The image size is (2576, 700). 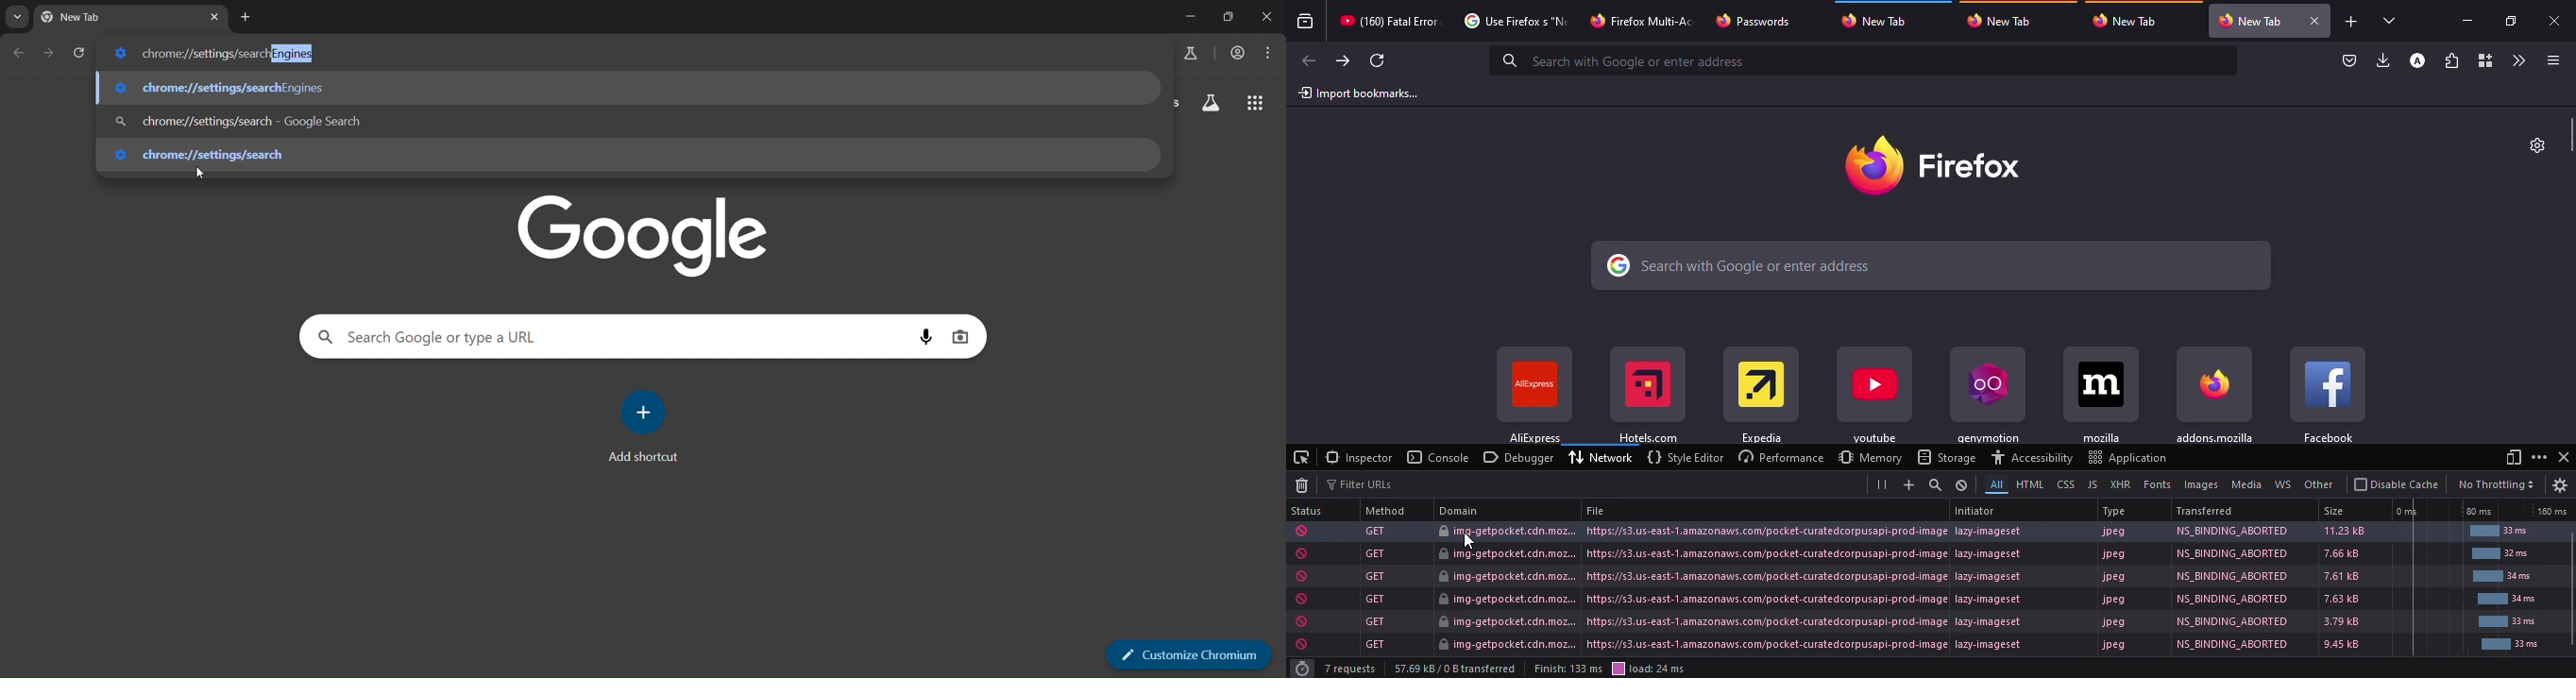 I want to click on maximize, so click(x=2511, y=23).